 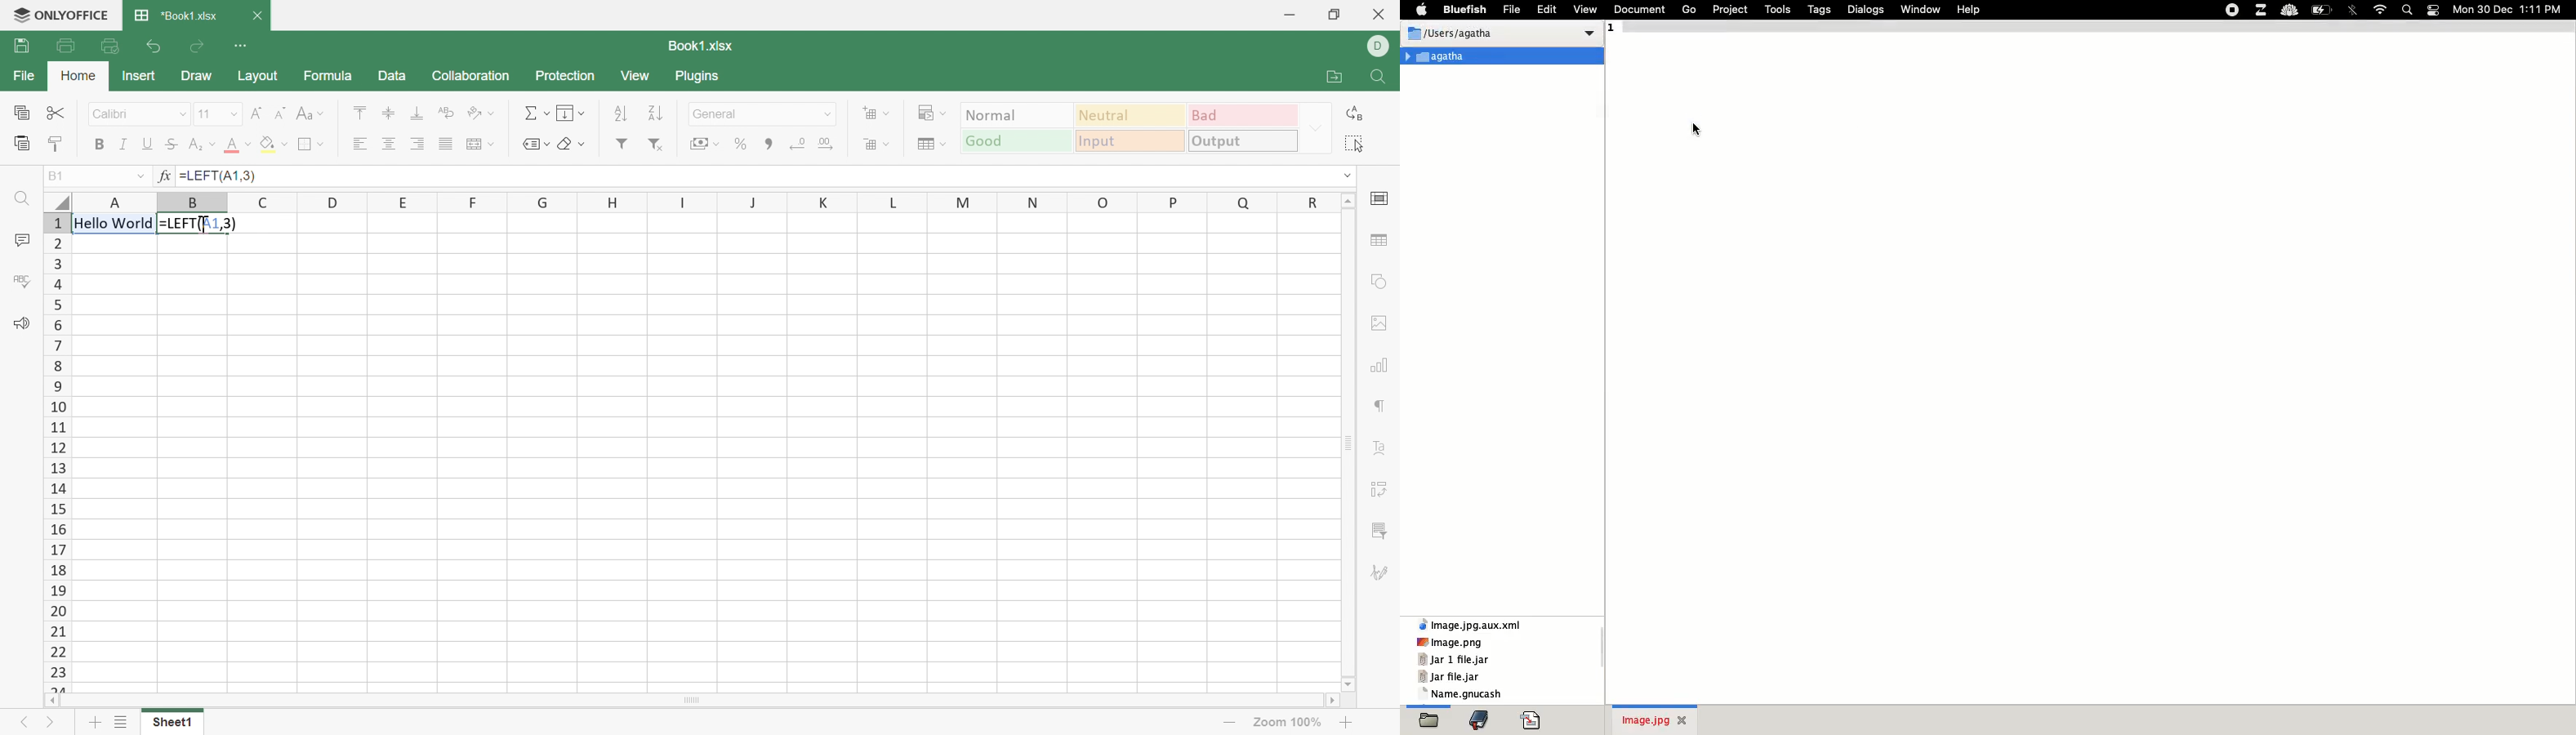 I want to click on Align bottom, so click(x=418, y=112).